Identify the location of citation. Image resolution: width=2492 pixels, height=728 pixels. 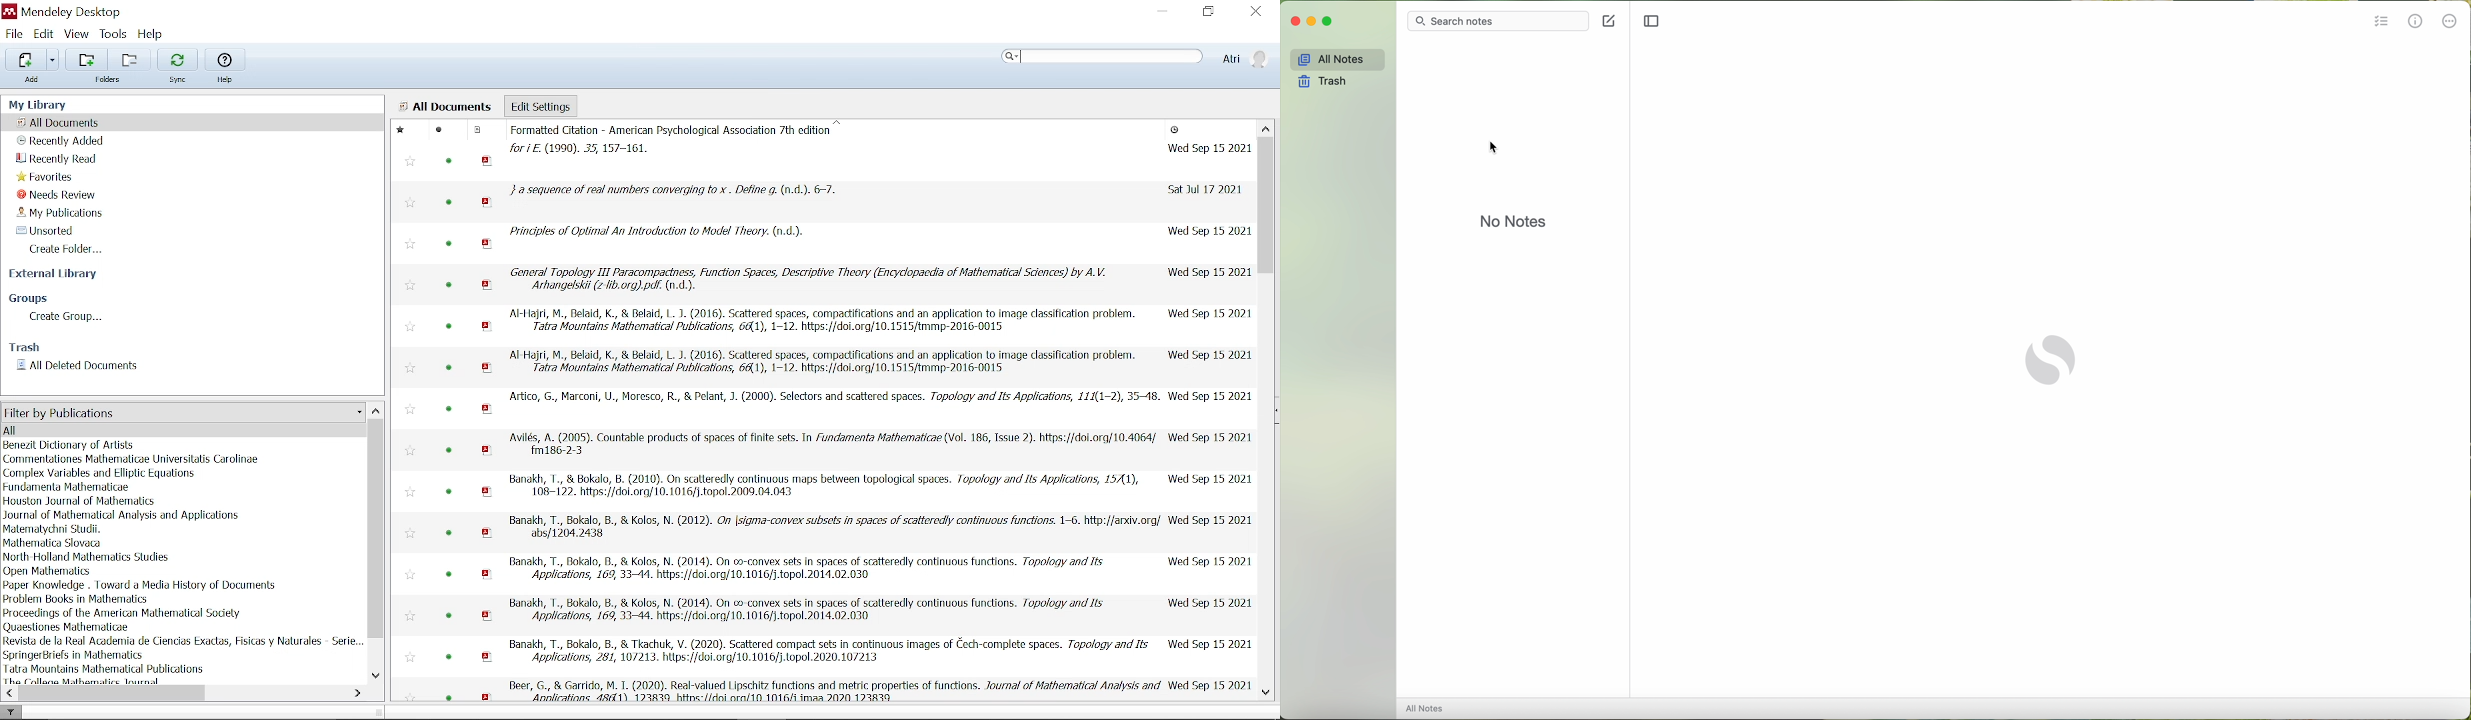
(674, 191).